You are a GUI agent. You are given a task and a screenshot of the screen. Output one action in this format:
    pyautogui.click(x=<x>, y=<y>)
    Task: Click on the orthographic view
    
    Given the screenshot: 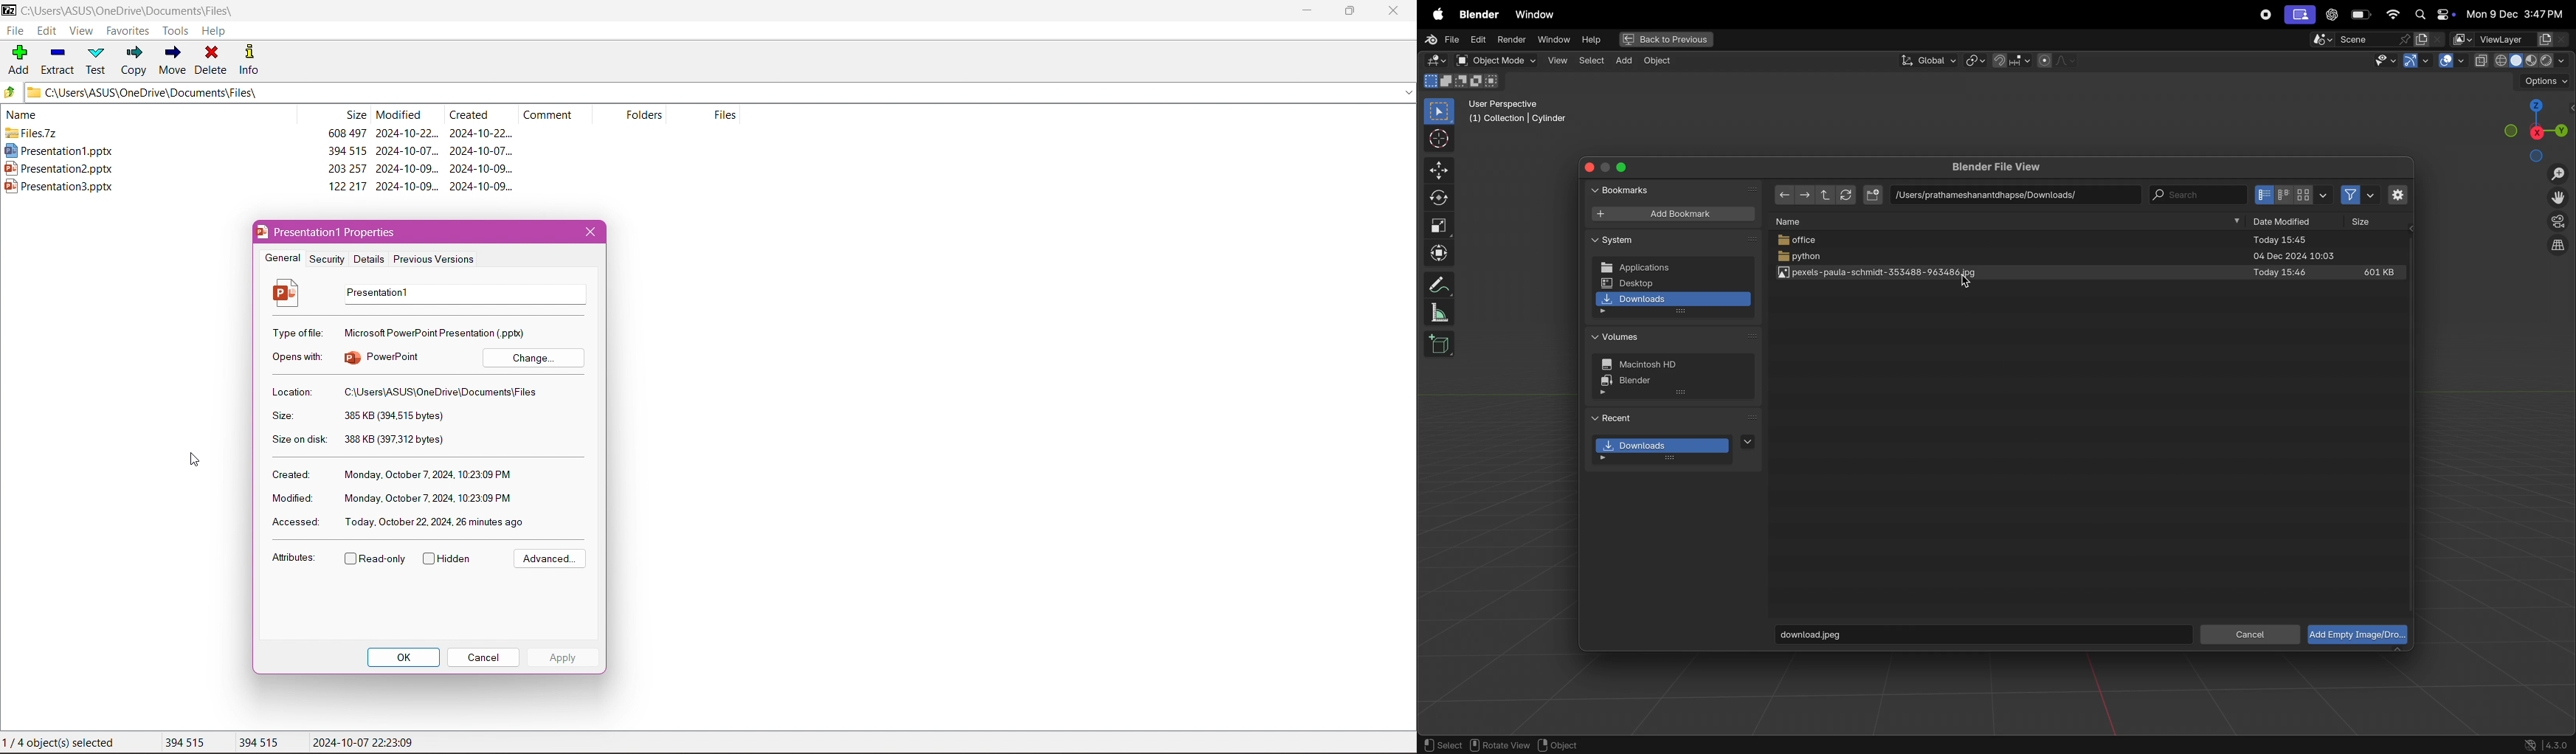 What is the action you would take?
    pyautogui.click(x=2561, y=247)
    